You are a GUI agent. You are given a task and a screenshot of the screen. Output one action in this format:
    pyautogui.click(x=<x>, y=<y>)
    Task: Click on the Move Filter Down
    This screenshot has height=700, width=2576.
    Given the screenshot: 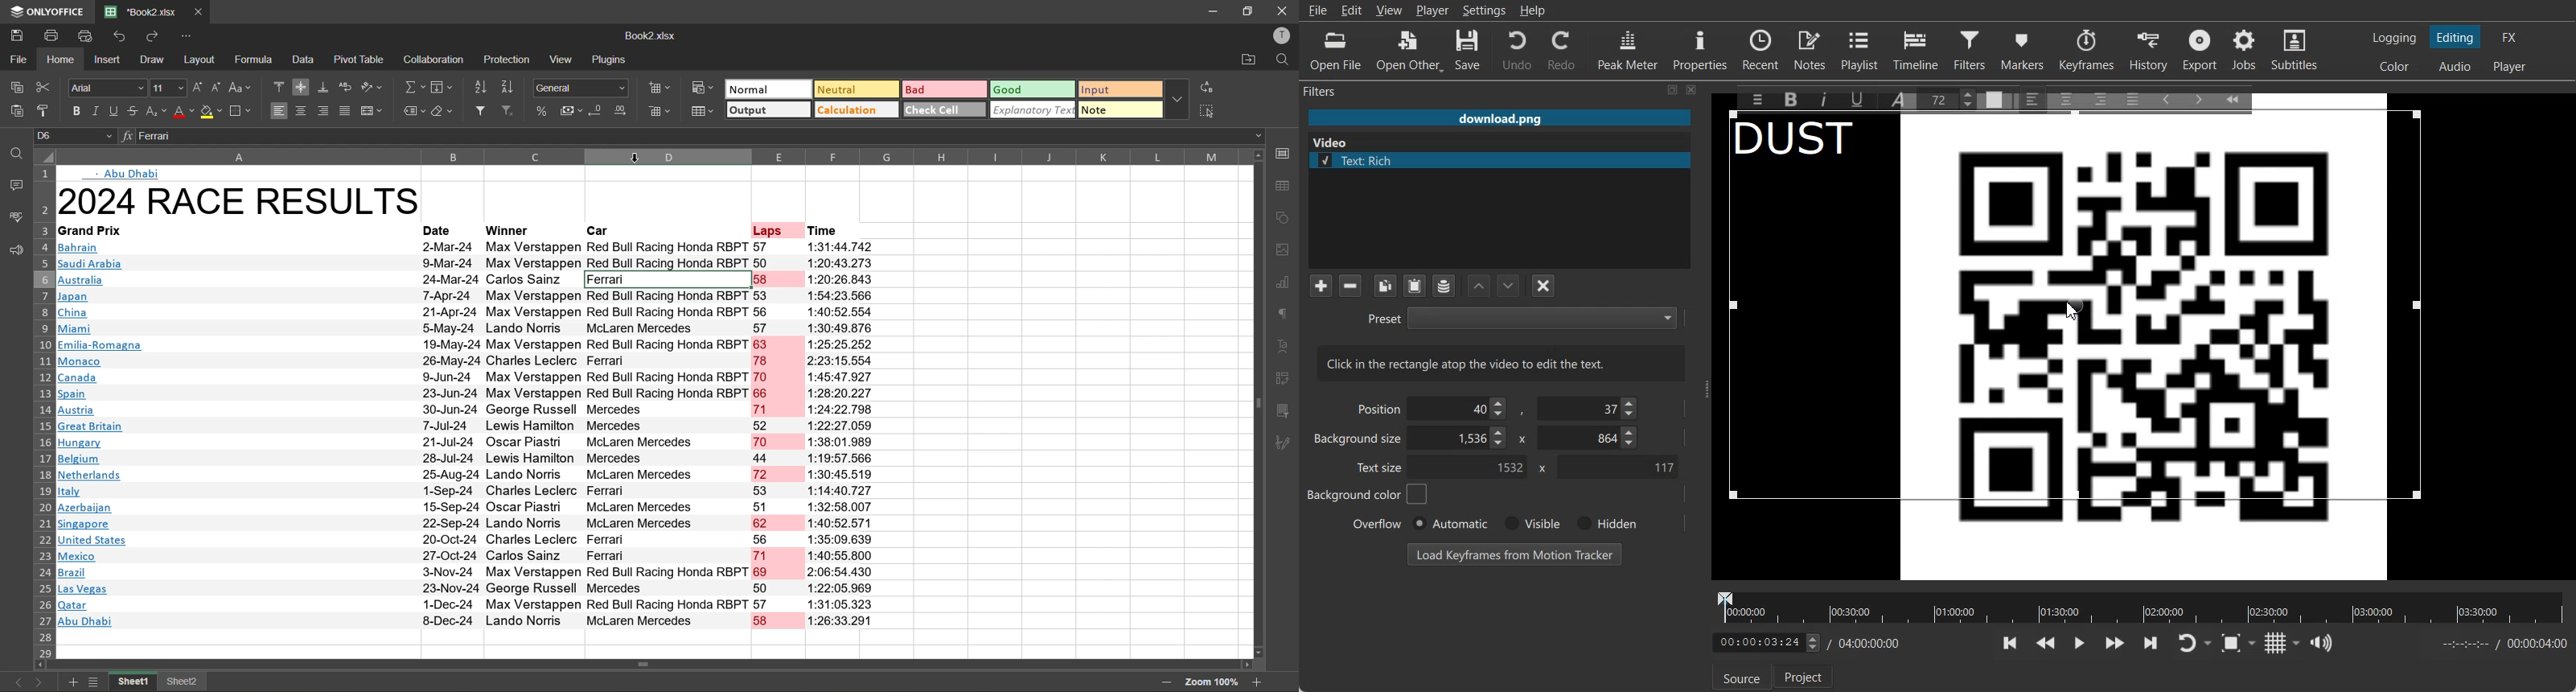 What is the action you would take?
    pyautogui.click(x=1509, y=286)
    